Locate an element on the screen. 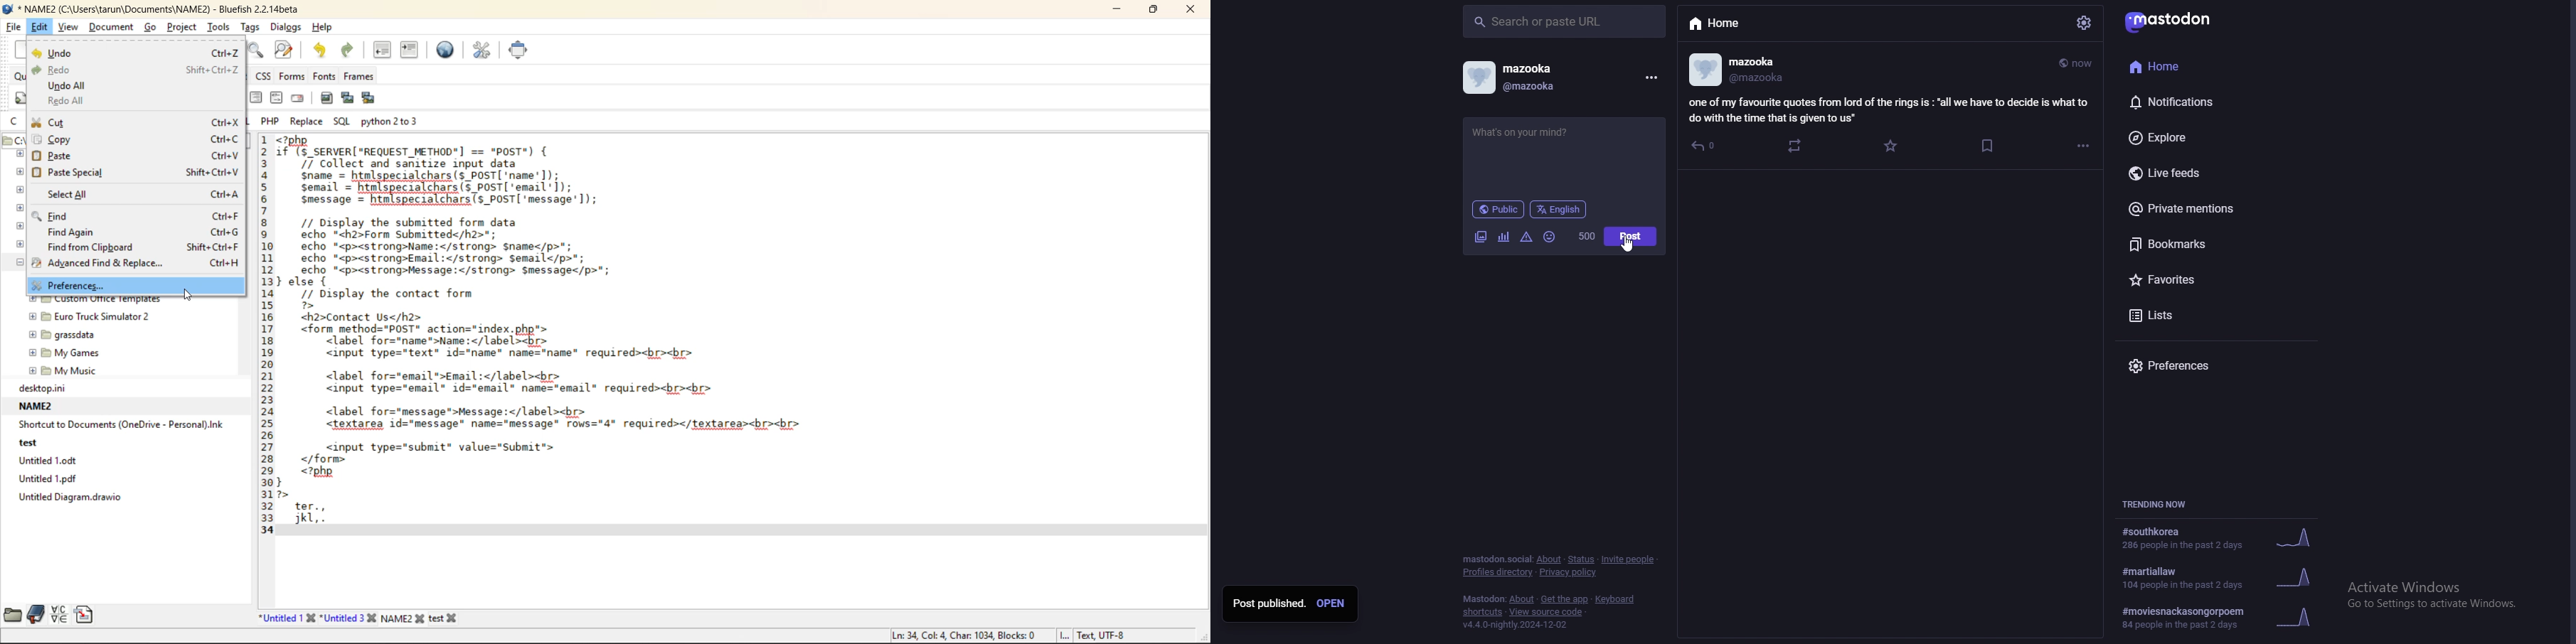 The image size is (2576, 644). settings is located at coordinates (2085, 21).